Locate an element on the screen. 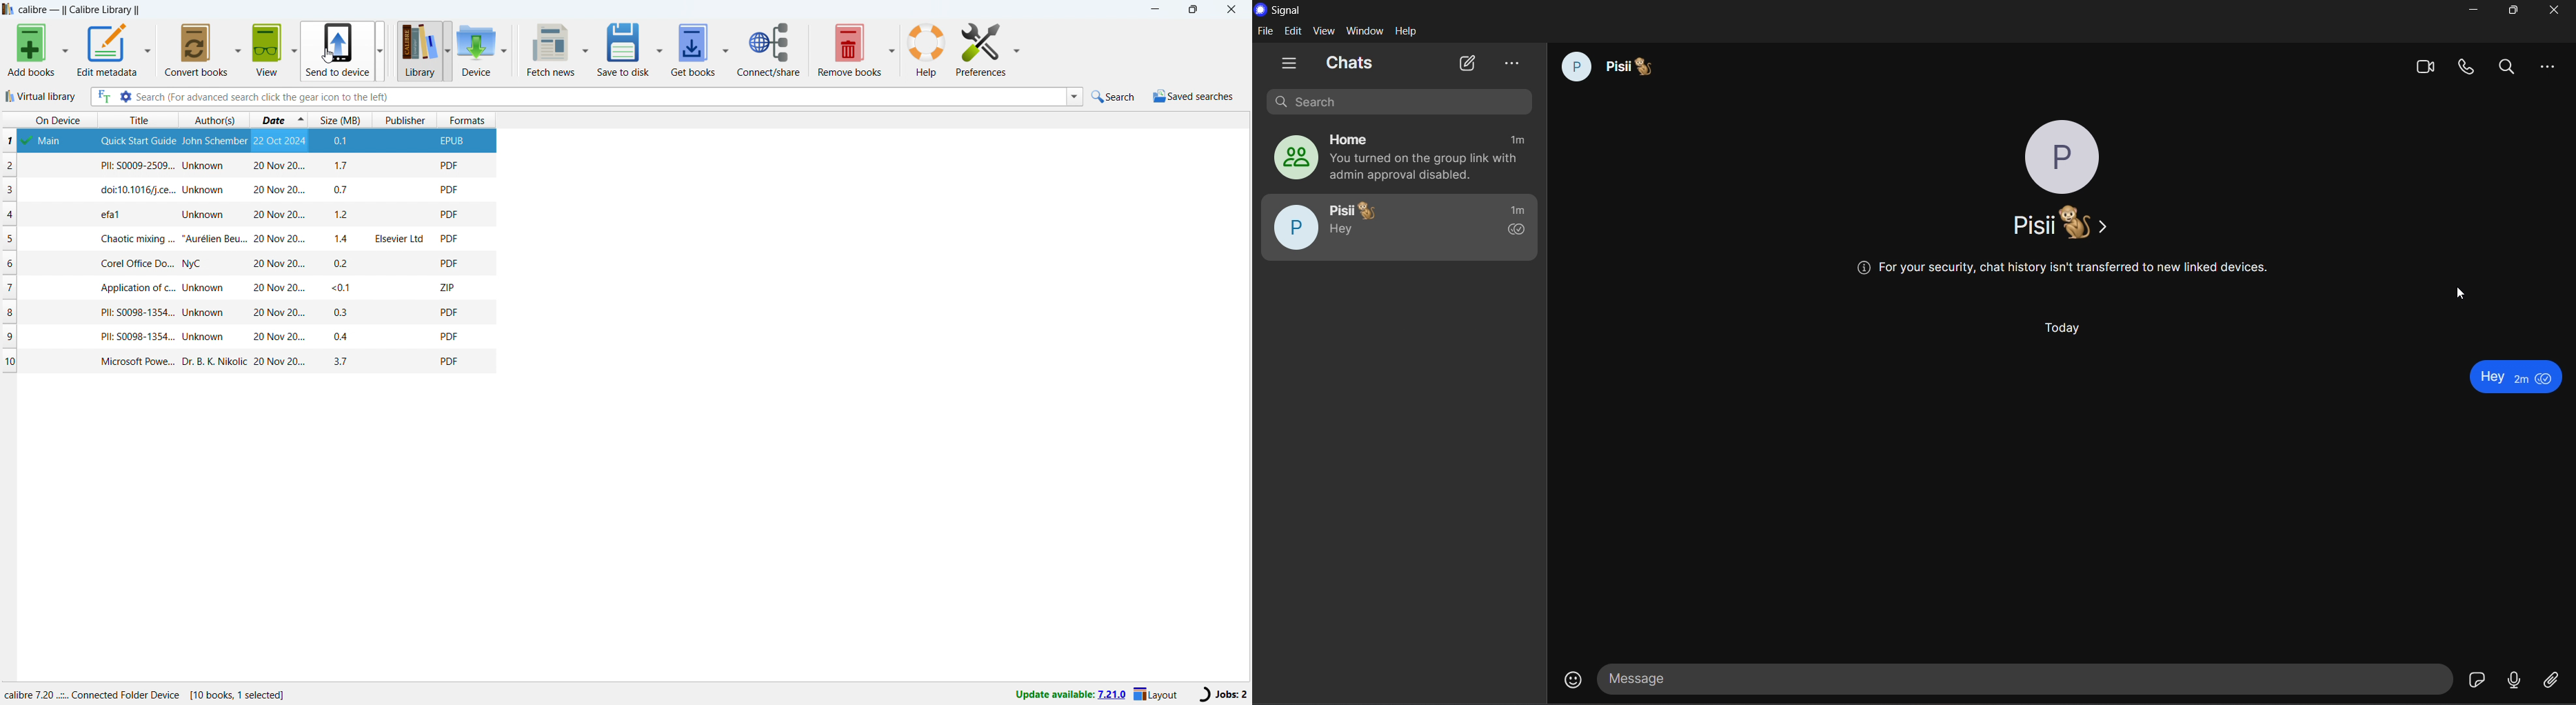  send to device is located at coordinates (339, 50).